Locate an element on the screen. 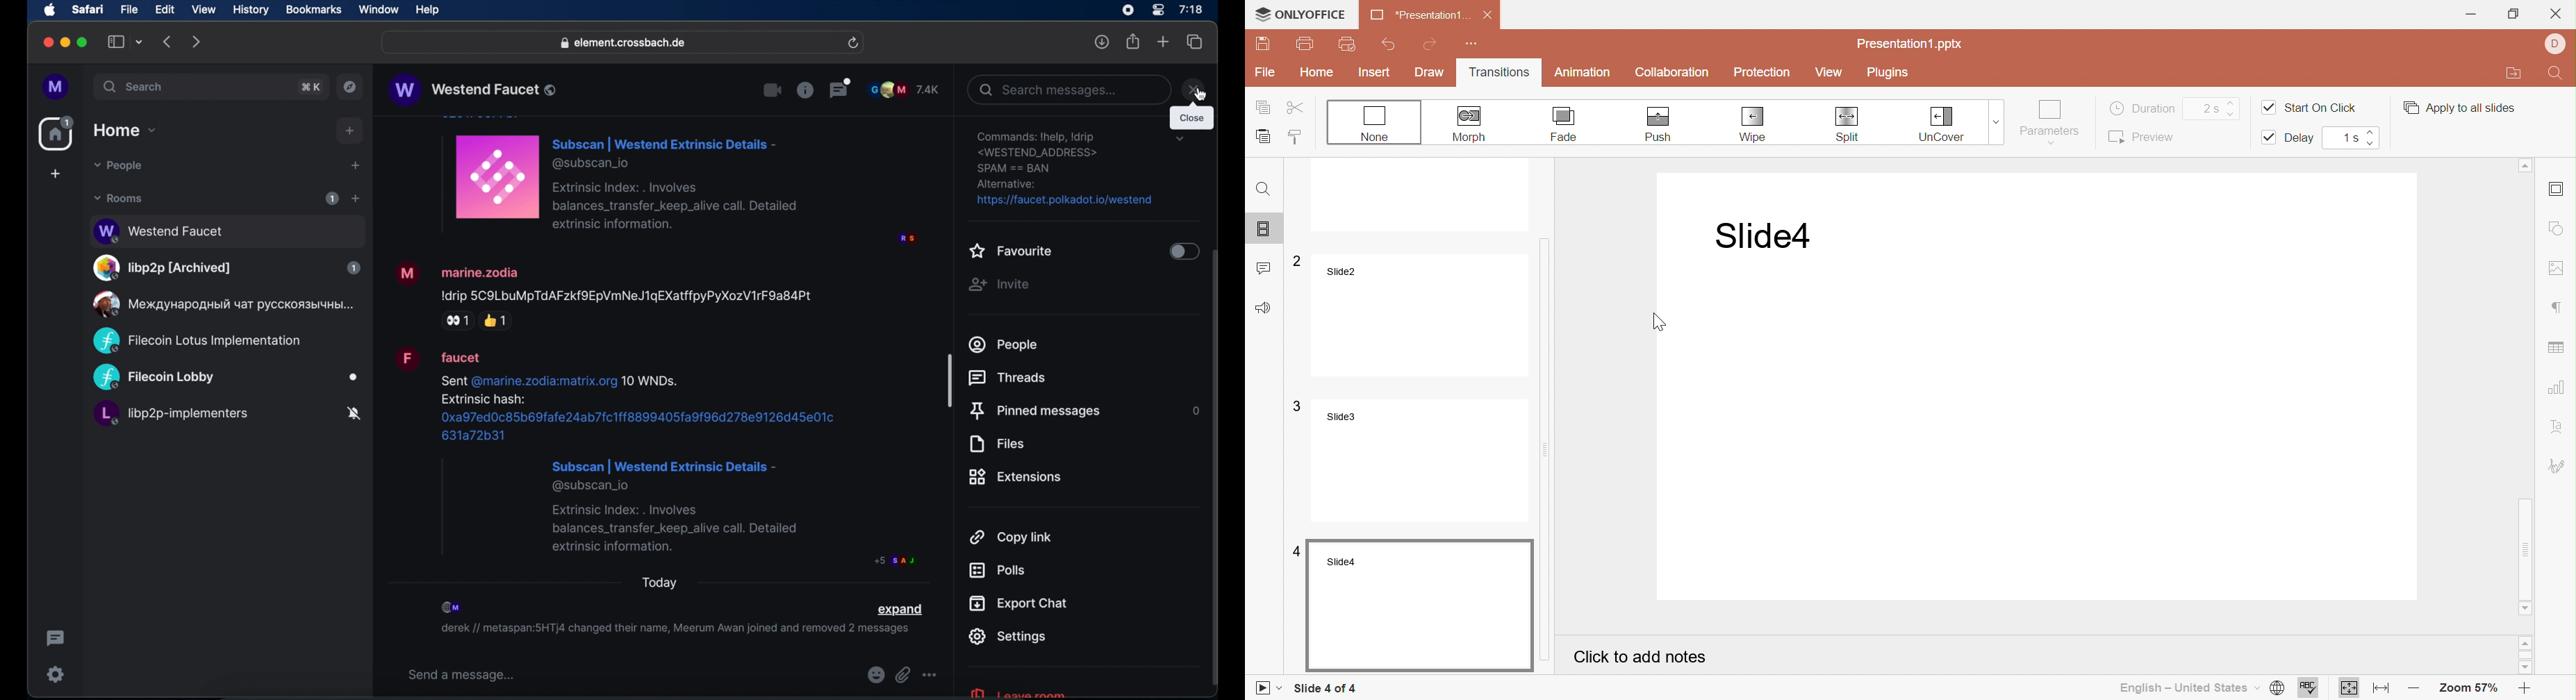 This screenshot has width=2576, height=700. Plugins is located at coordinates (1888, 73).